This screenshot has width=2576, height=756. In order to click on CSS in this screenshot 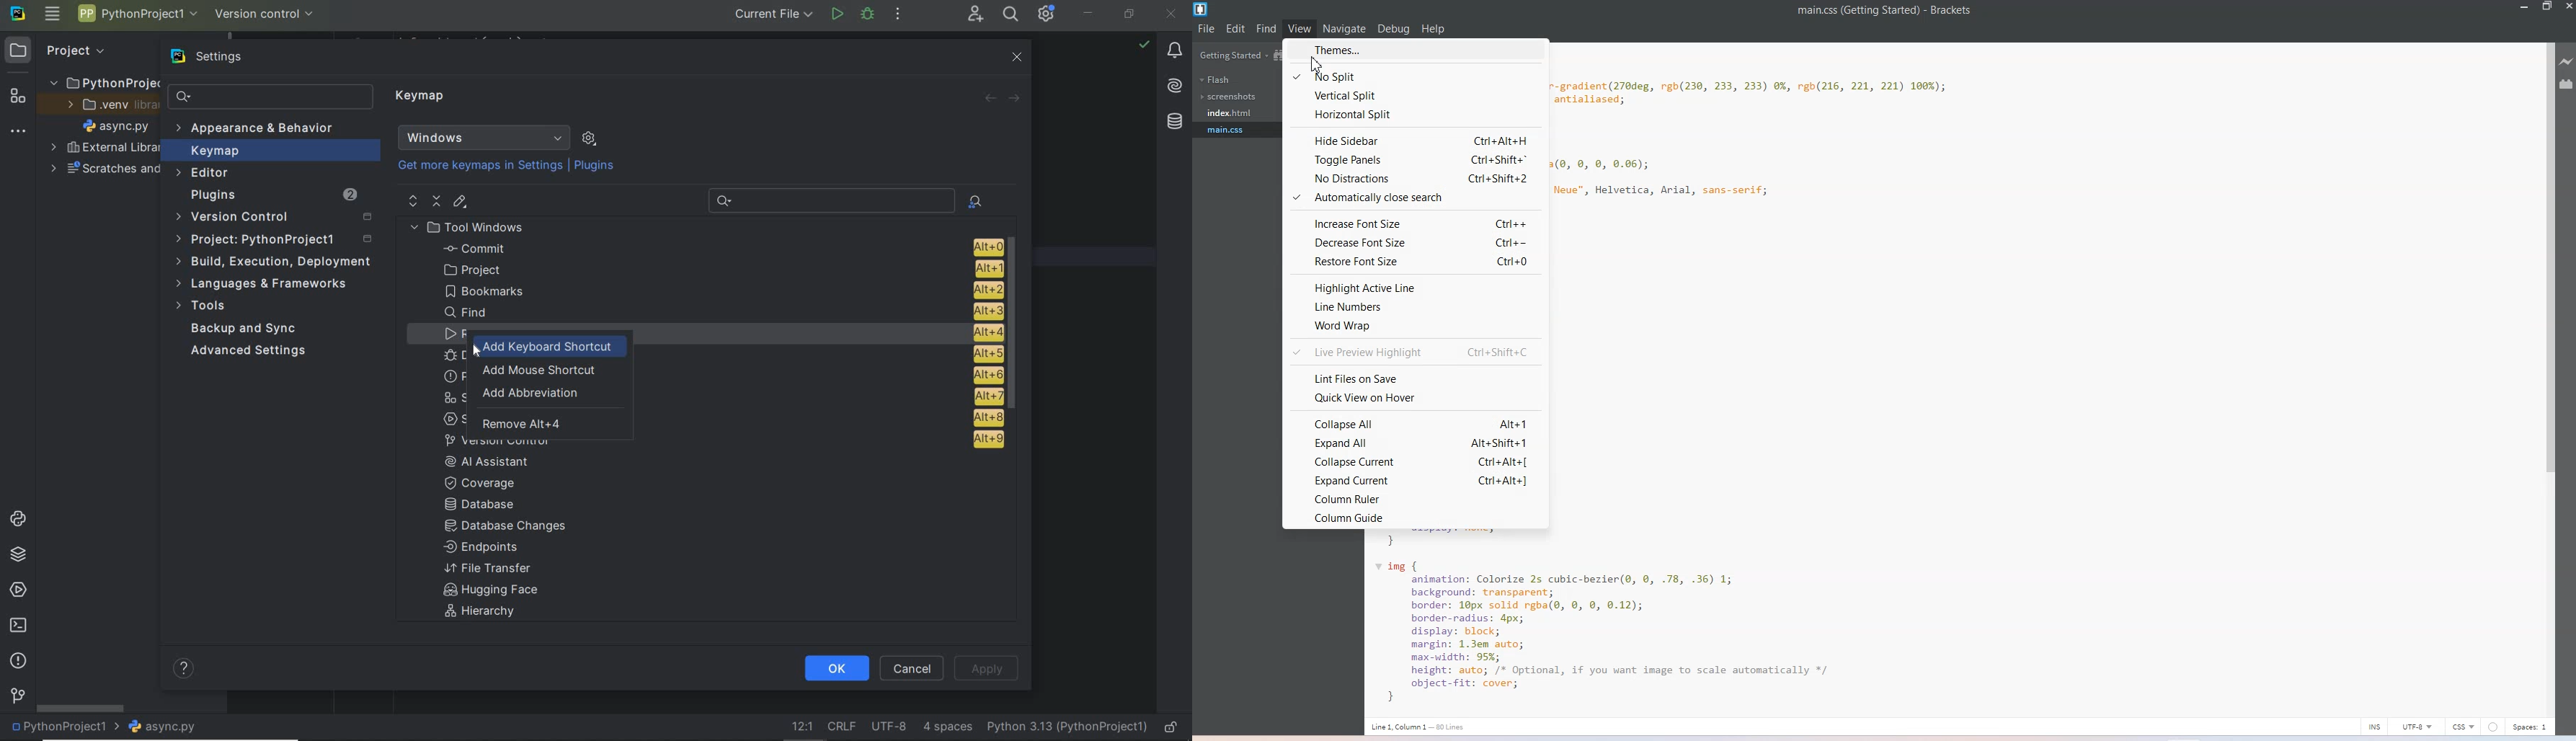, I will do `click(2464, 726)`.